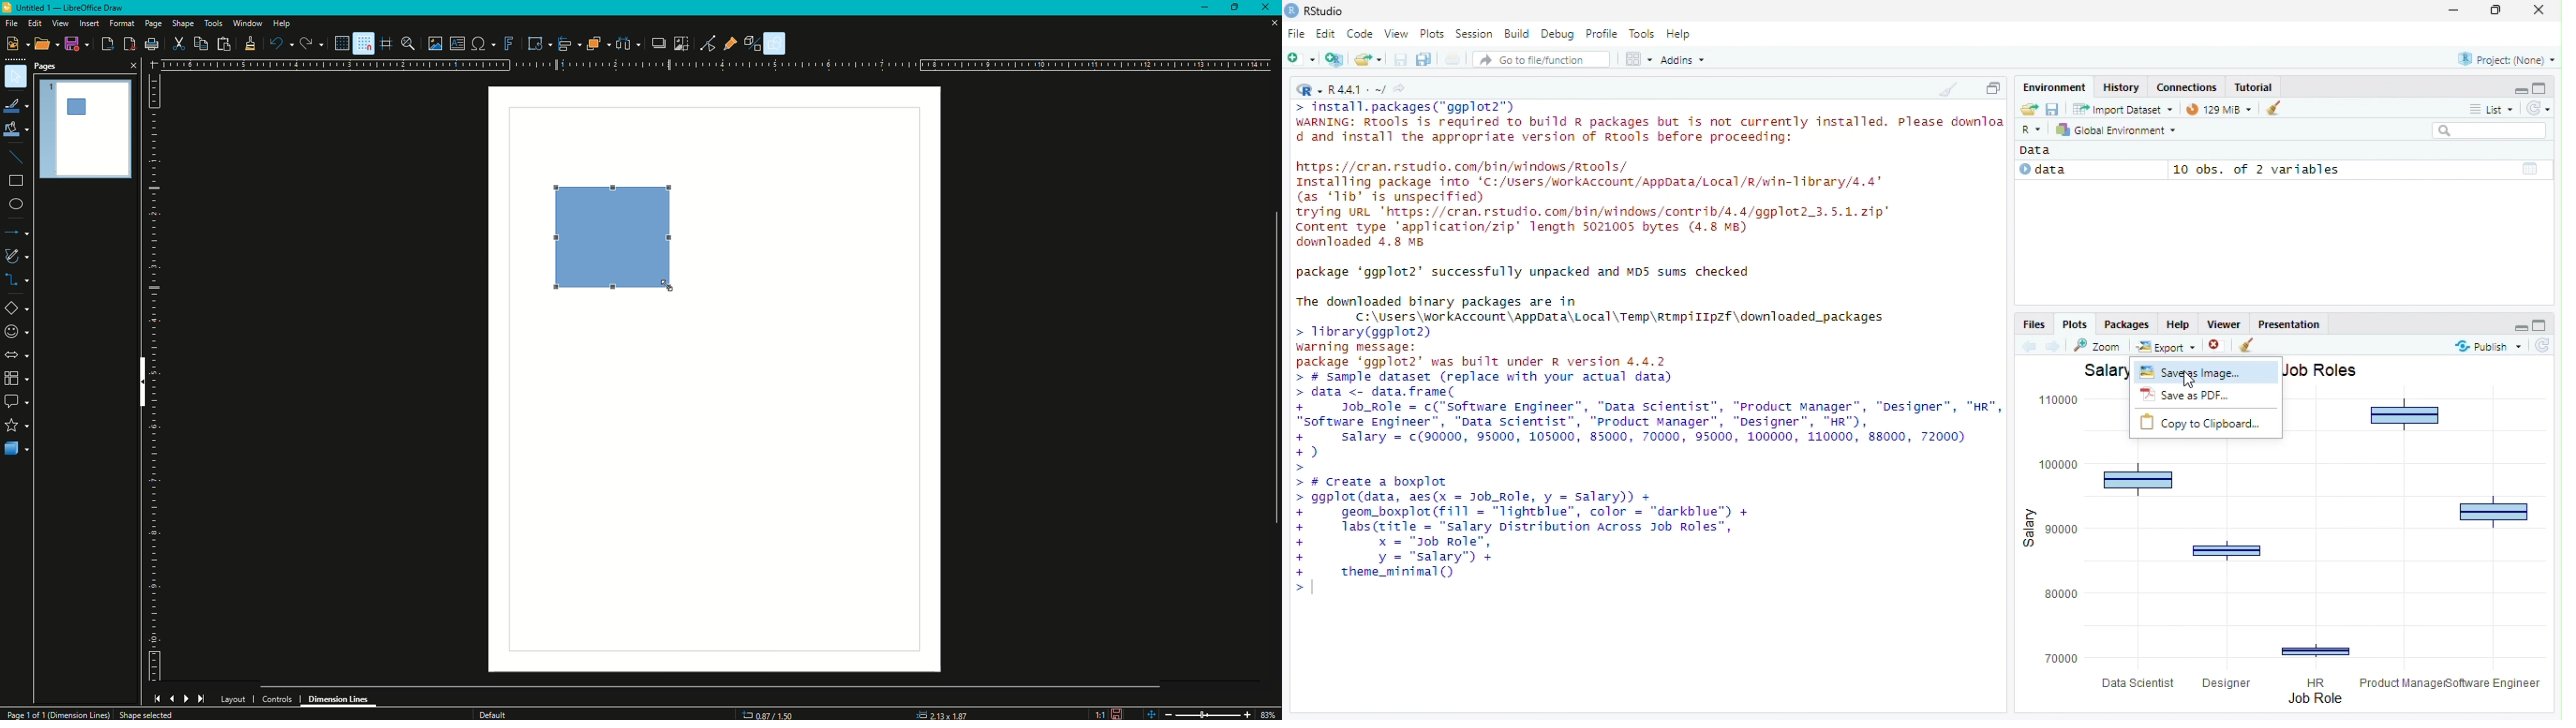 The height and width of the screenshot is (728, 2576). Describe the element at coordinates (2090, 170) in the screenshot. I see `data` at that location.